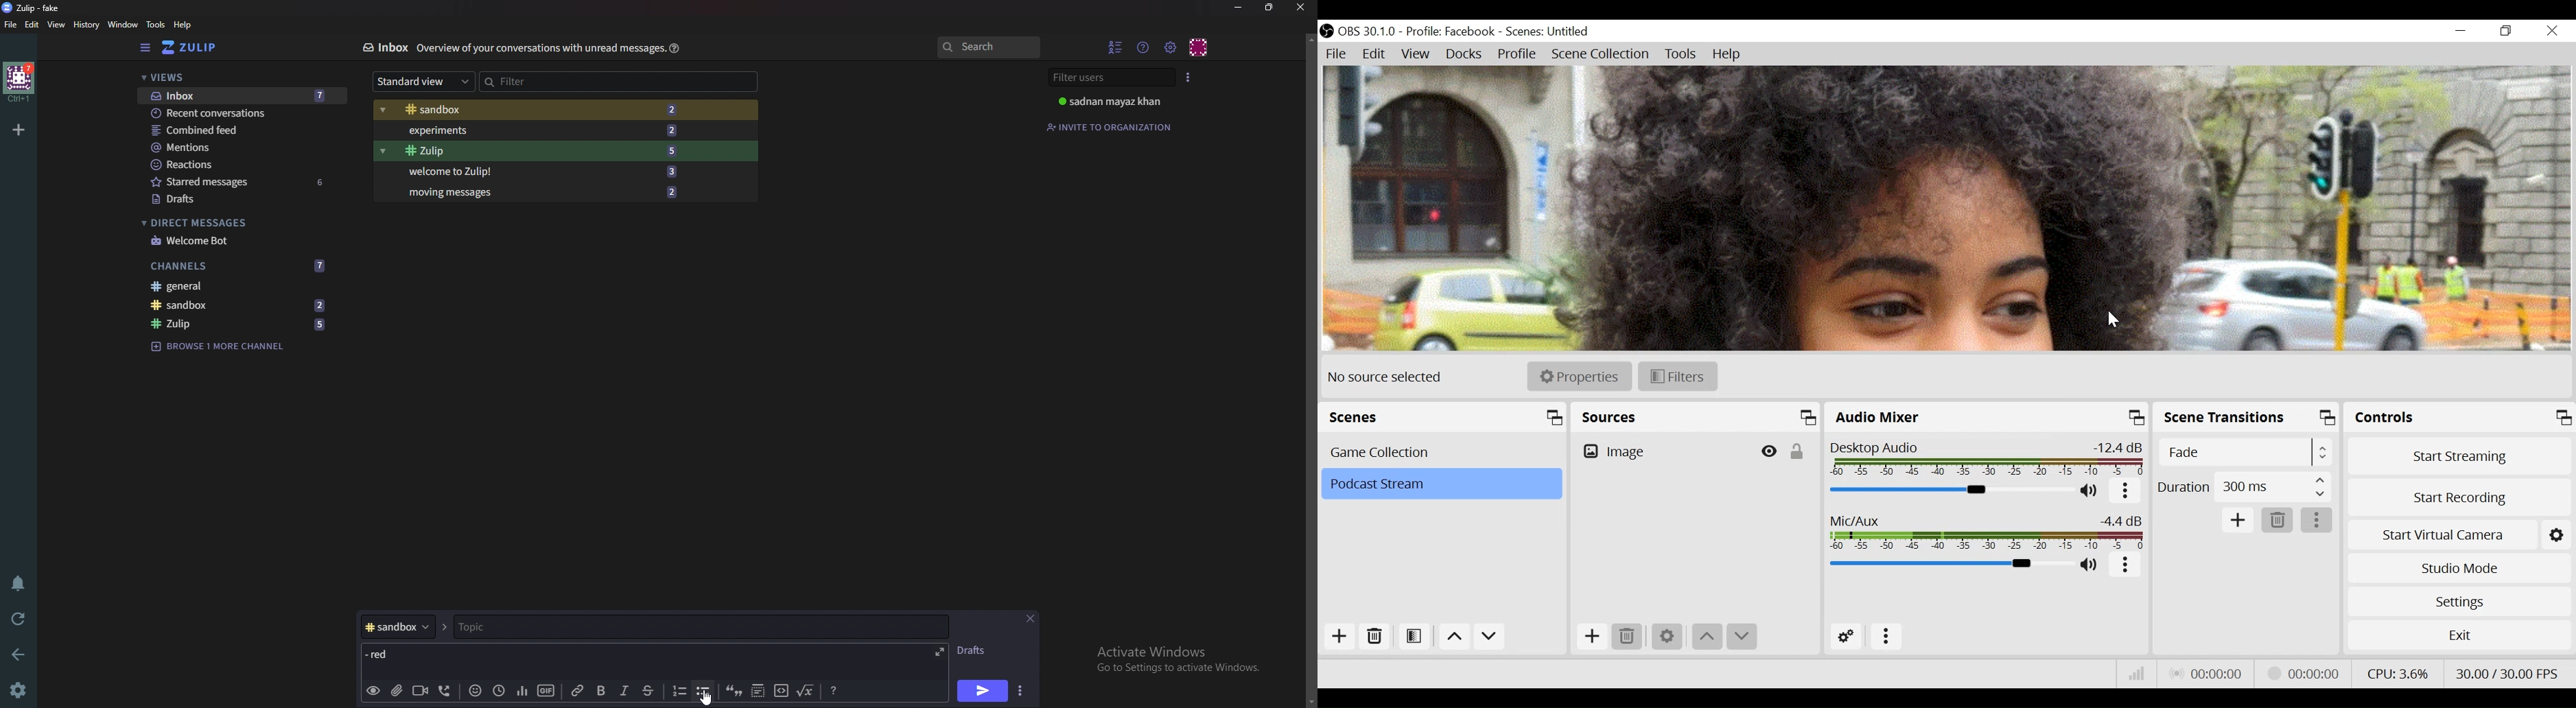 The height and width of the screenshot is (728, 2576). I want to click on Move up, so click(1708, 637).